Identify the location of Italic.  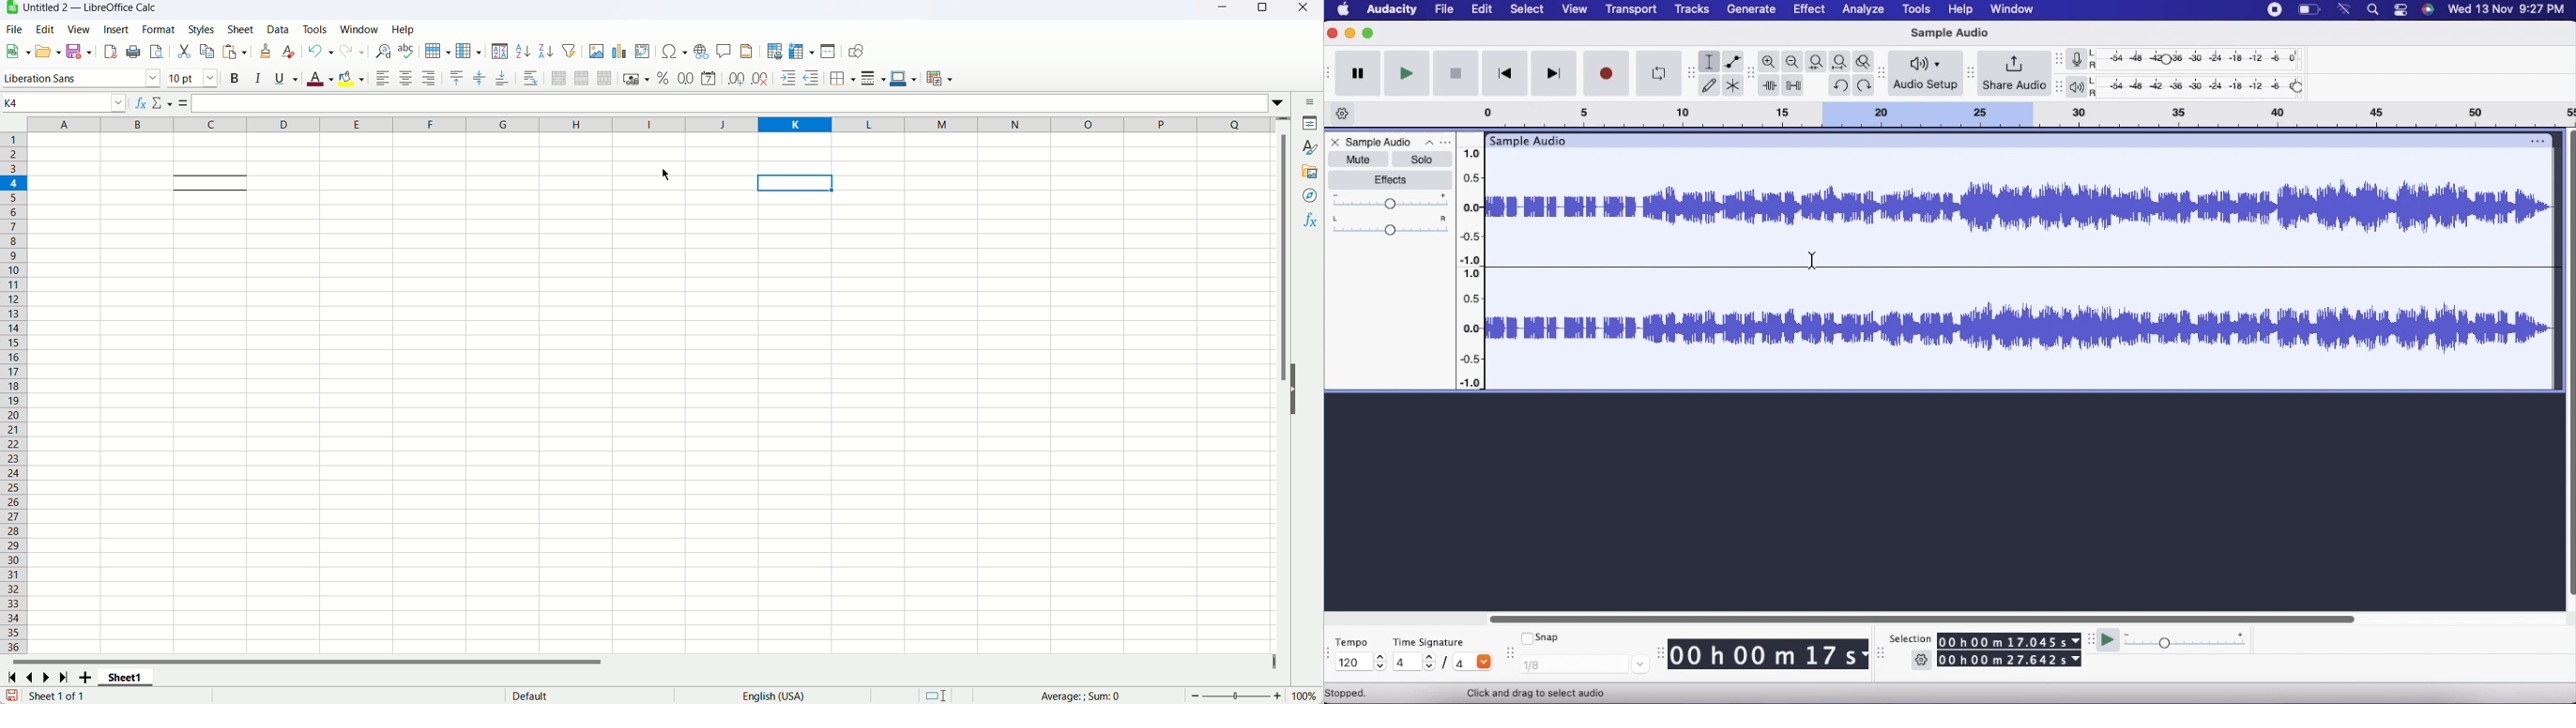
(259, 79).